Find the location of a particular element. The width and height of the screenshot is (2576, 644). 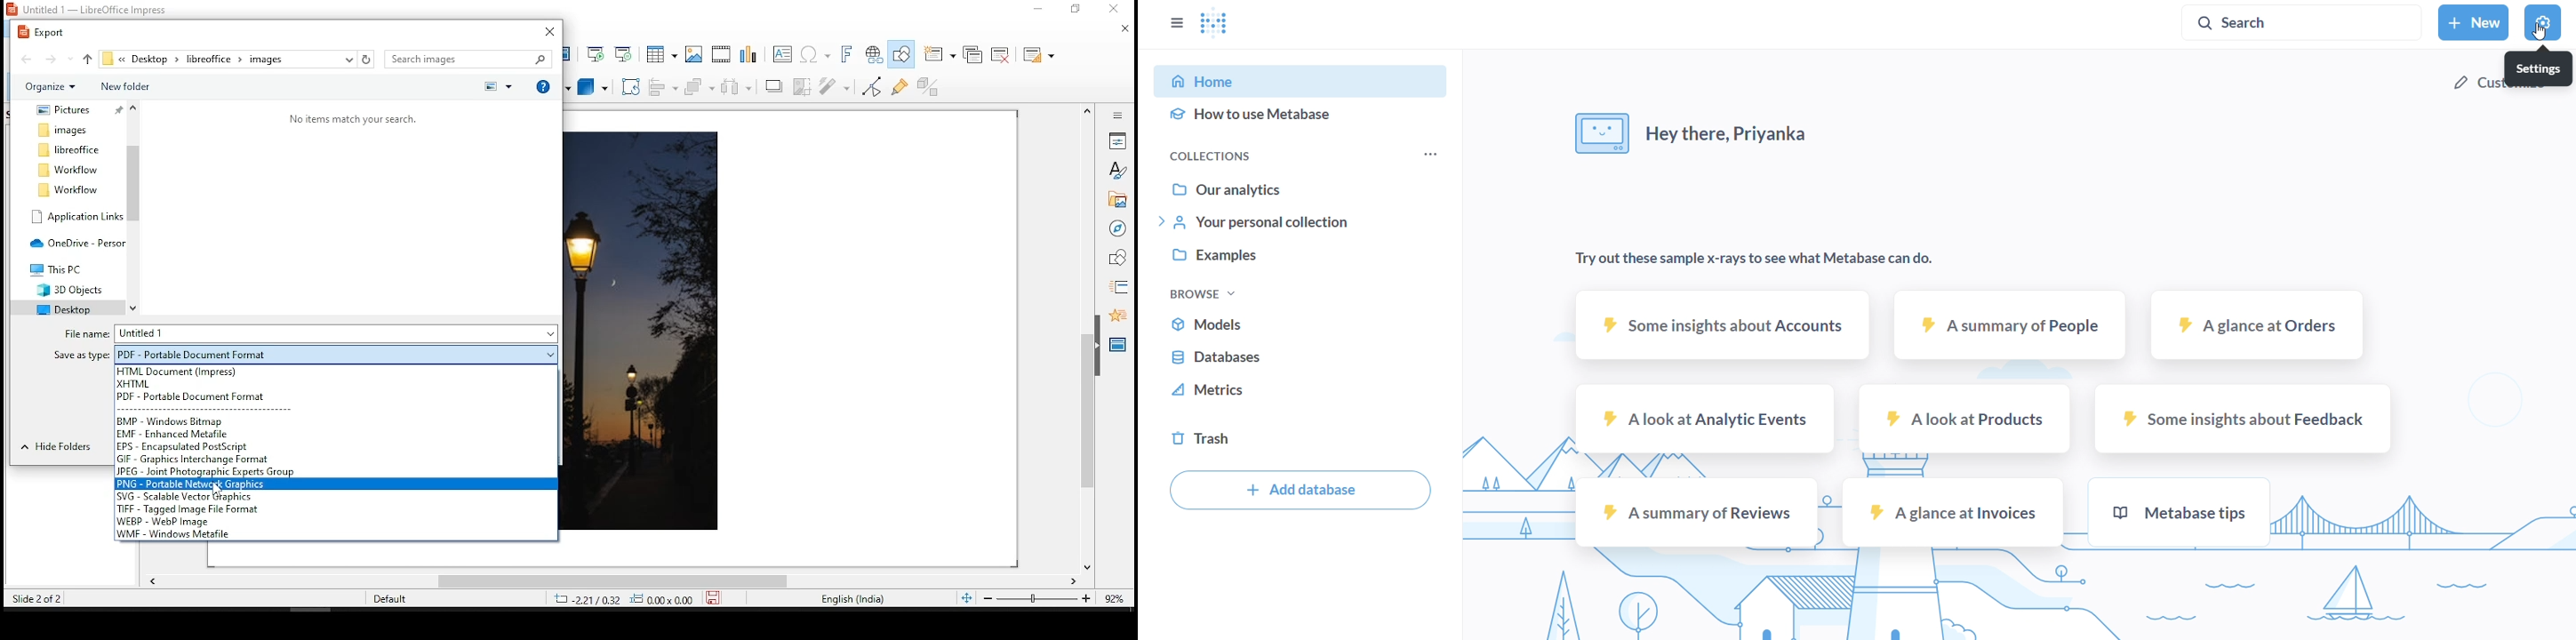

start from current slide is located at coordinates (625, 52).